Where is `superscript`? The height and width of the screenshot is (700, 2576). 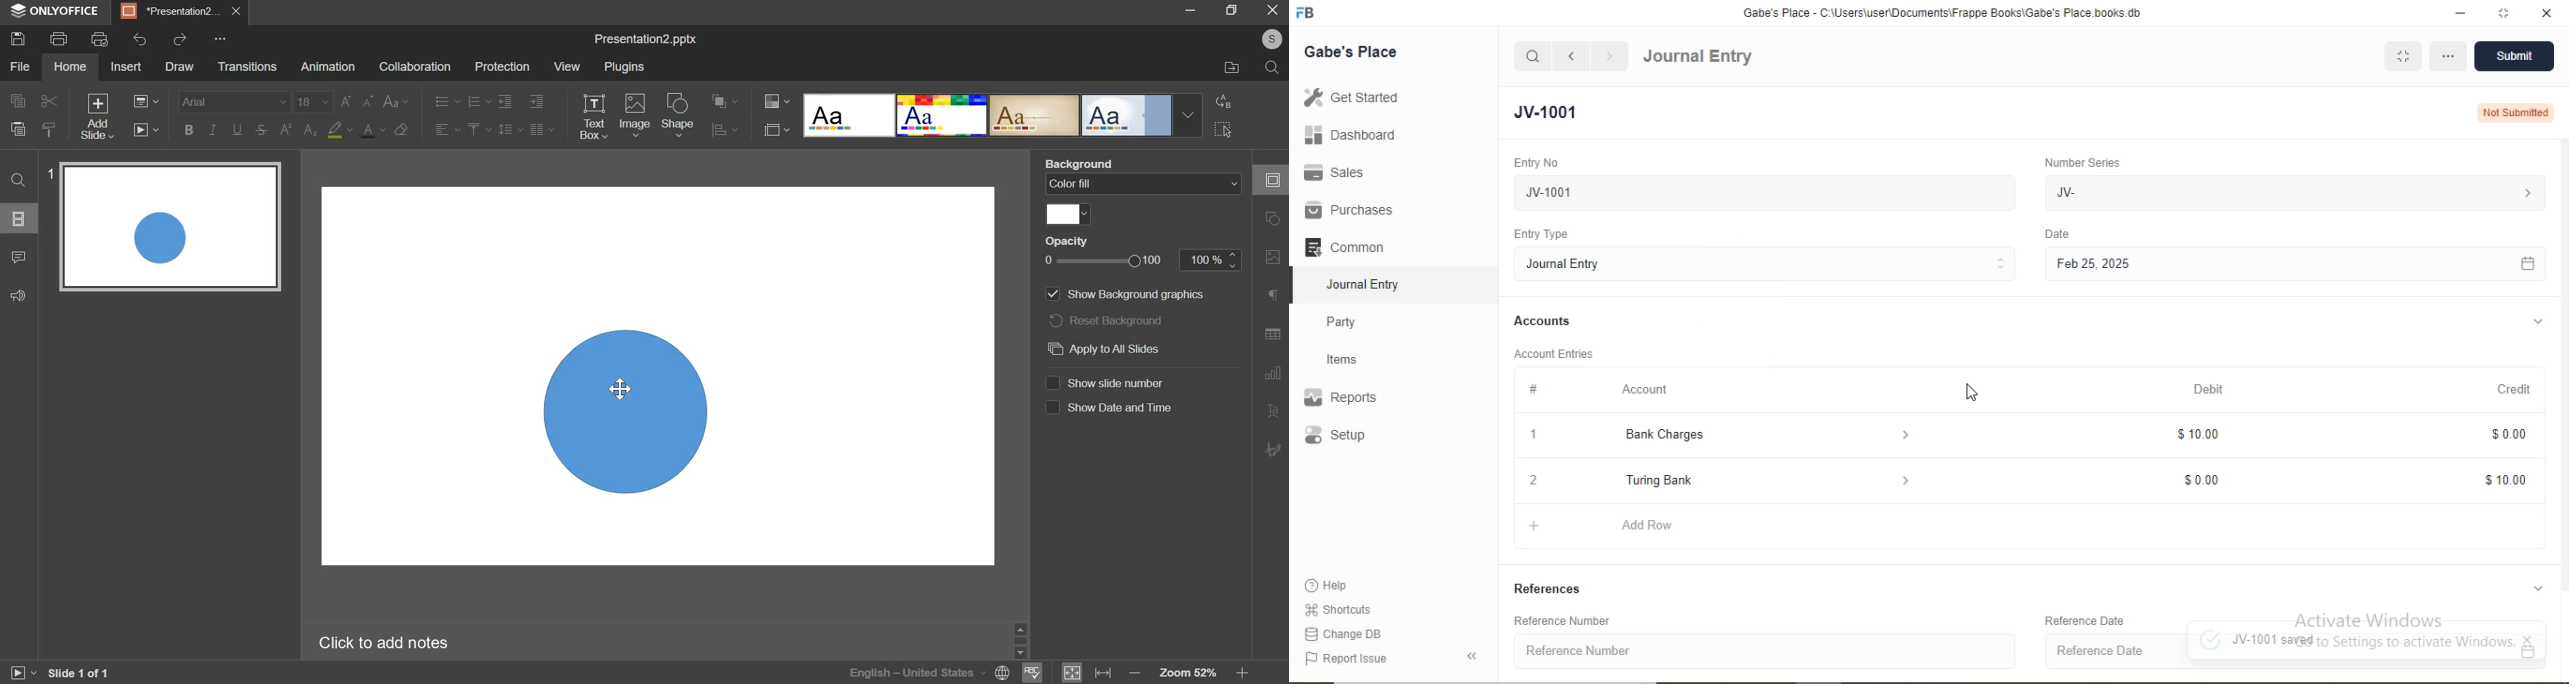
superscript is located at coordinates (287, 128).